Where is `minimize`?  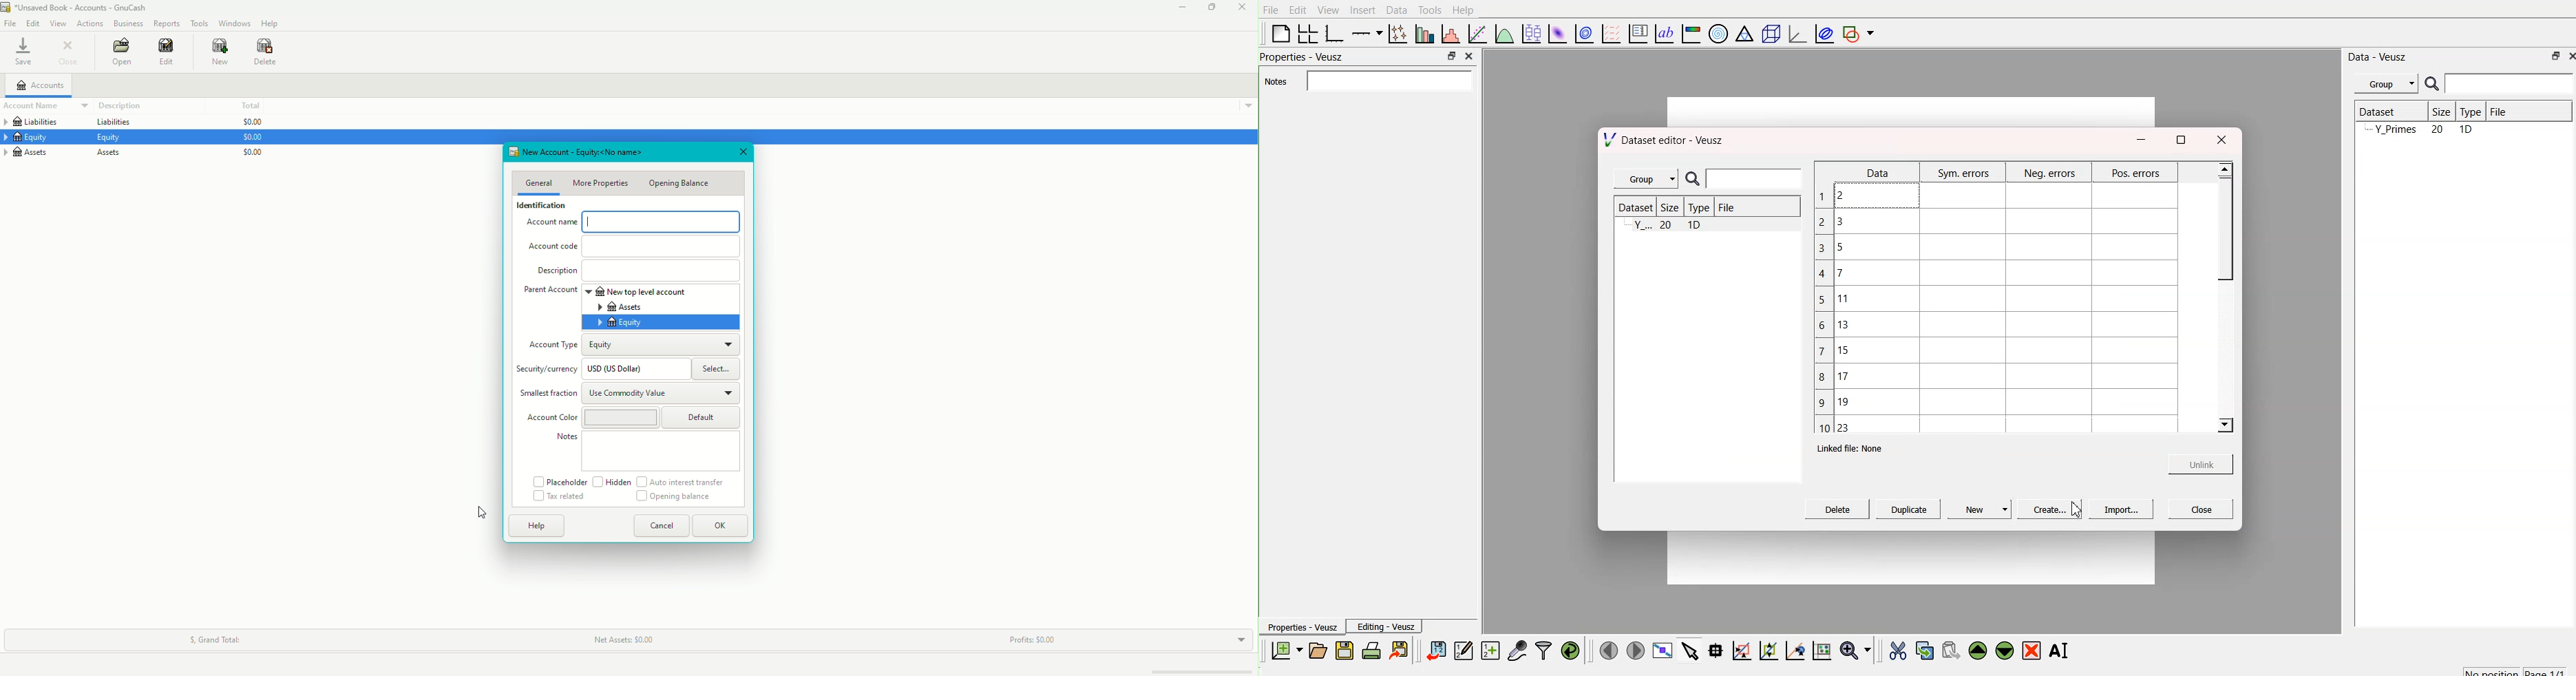
minimize is located at coordinates (2139, 140).